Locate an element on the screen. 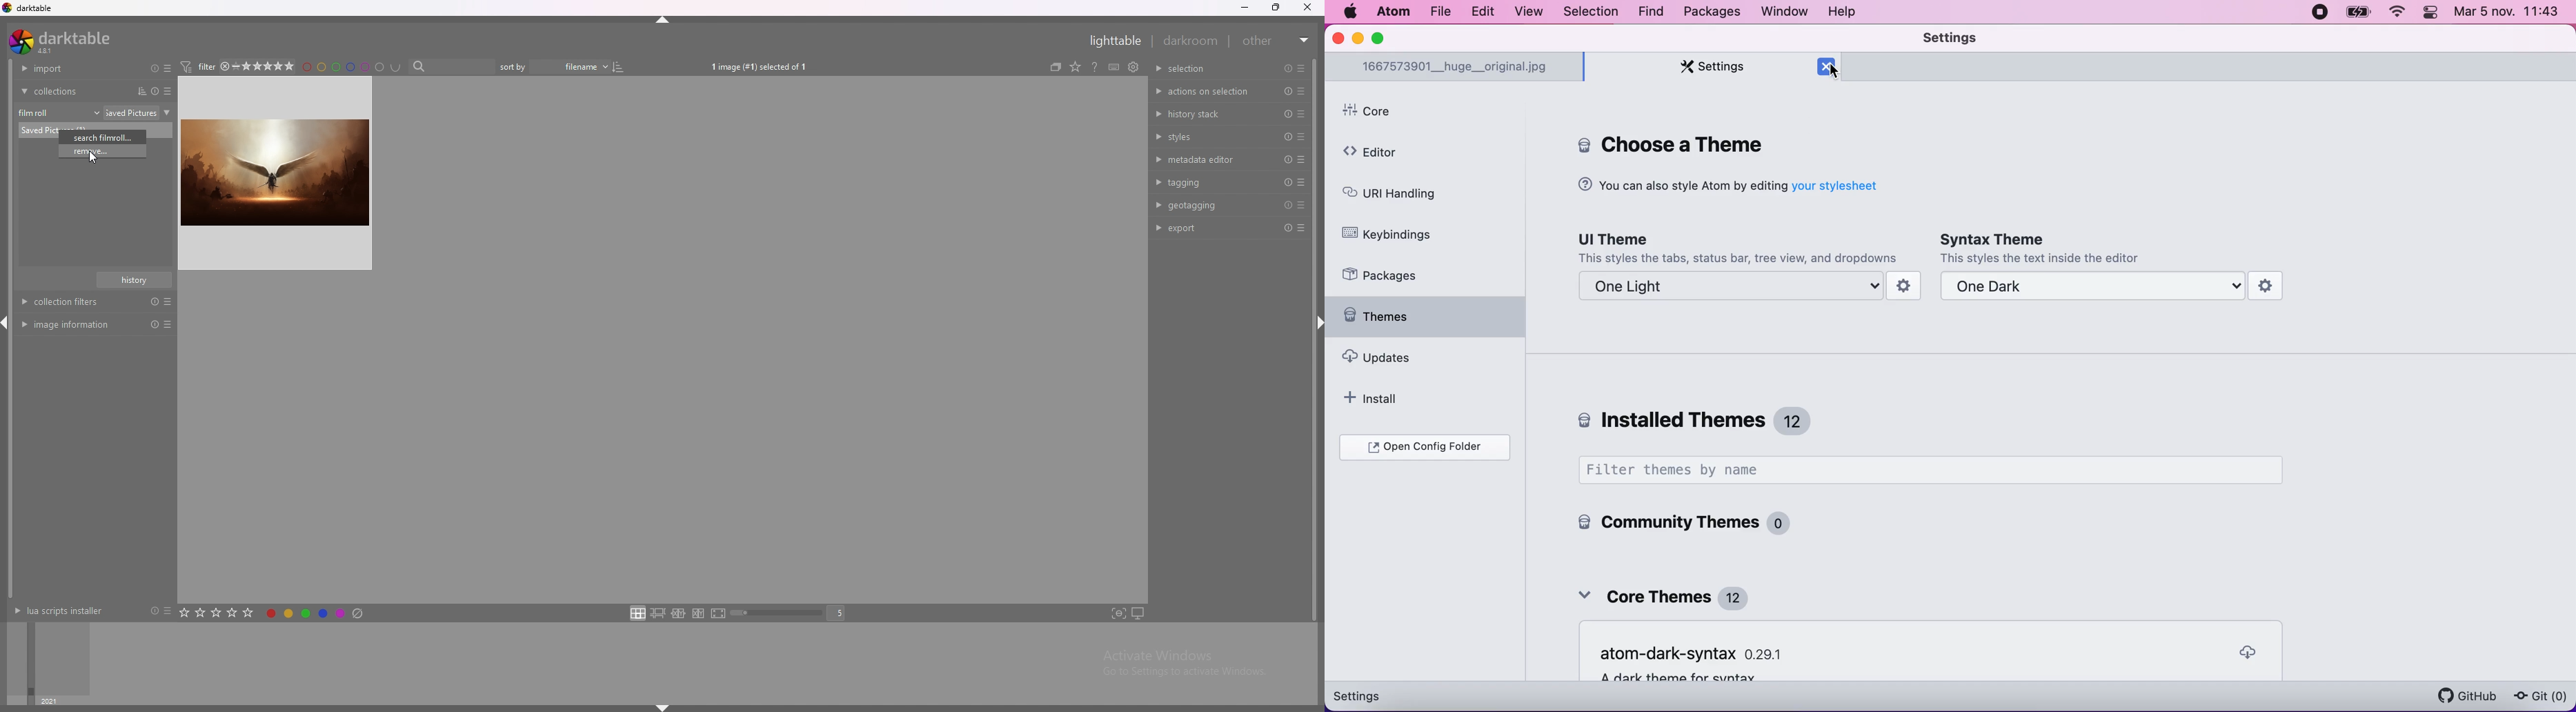 This screenshot has height=728, width=2576. packages is located at coordinates (1394, 277).